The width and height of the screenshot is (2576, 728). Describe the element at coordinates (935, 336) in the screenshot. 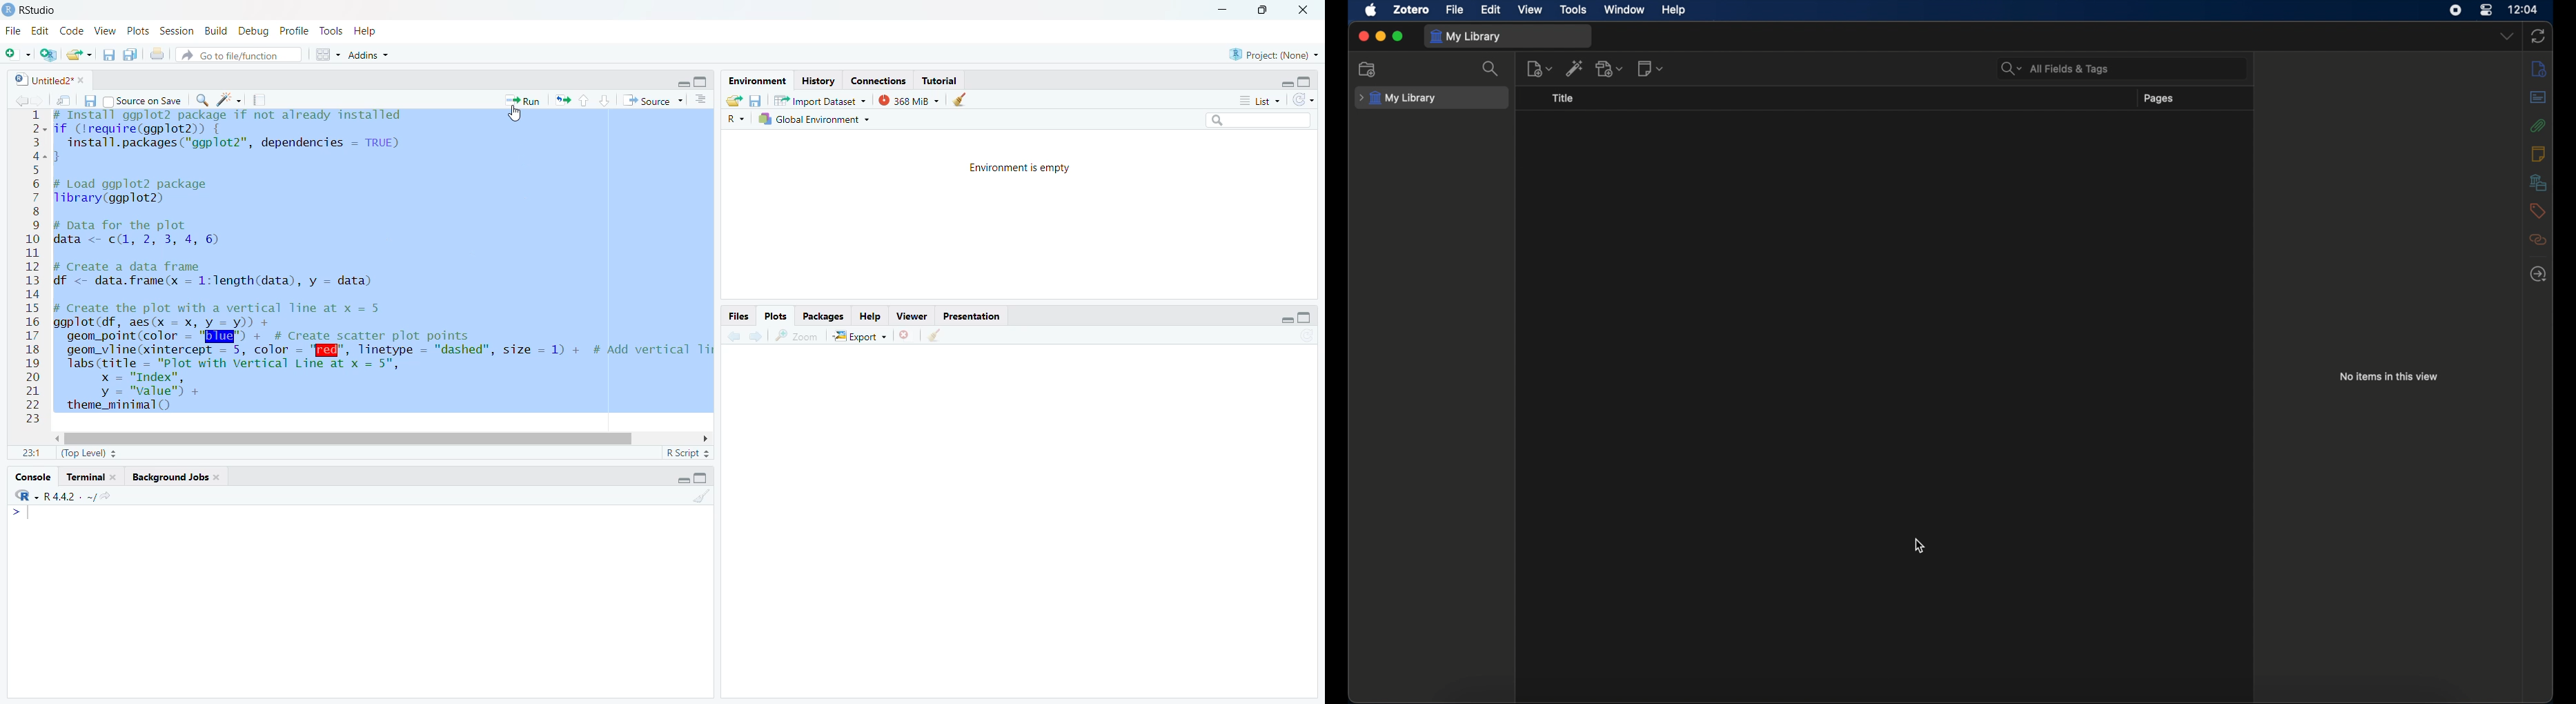

I see `clear` at that location.